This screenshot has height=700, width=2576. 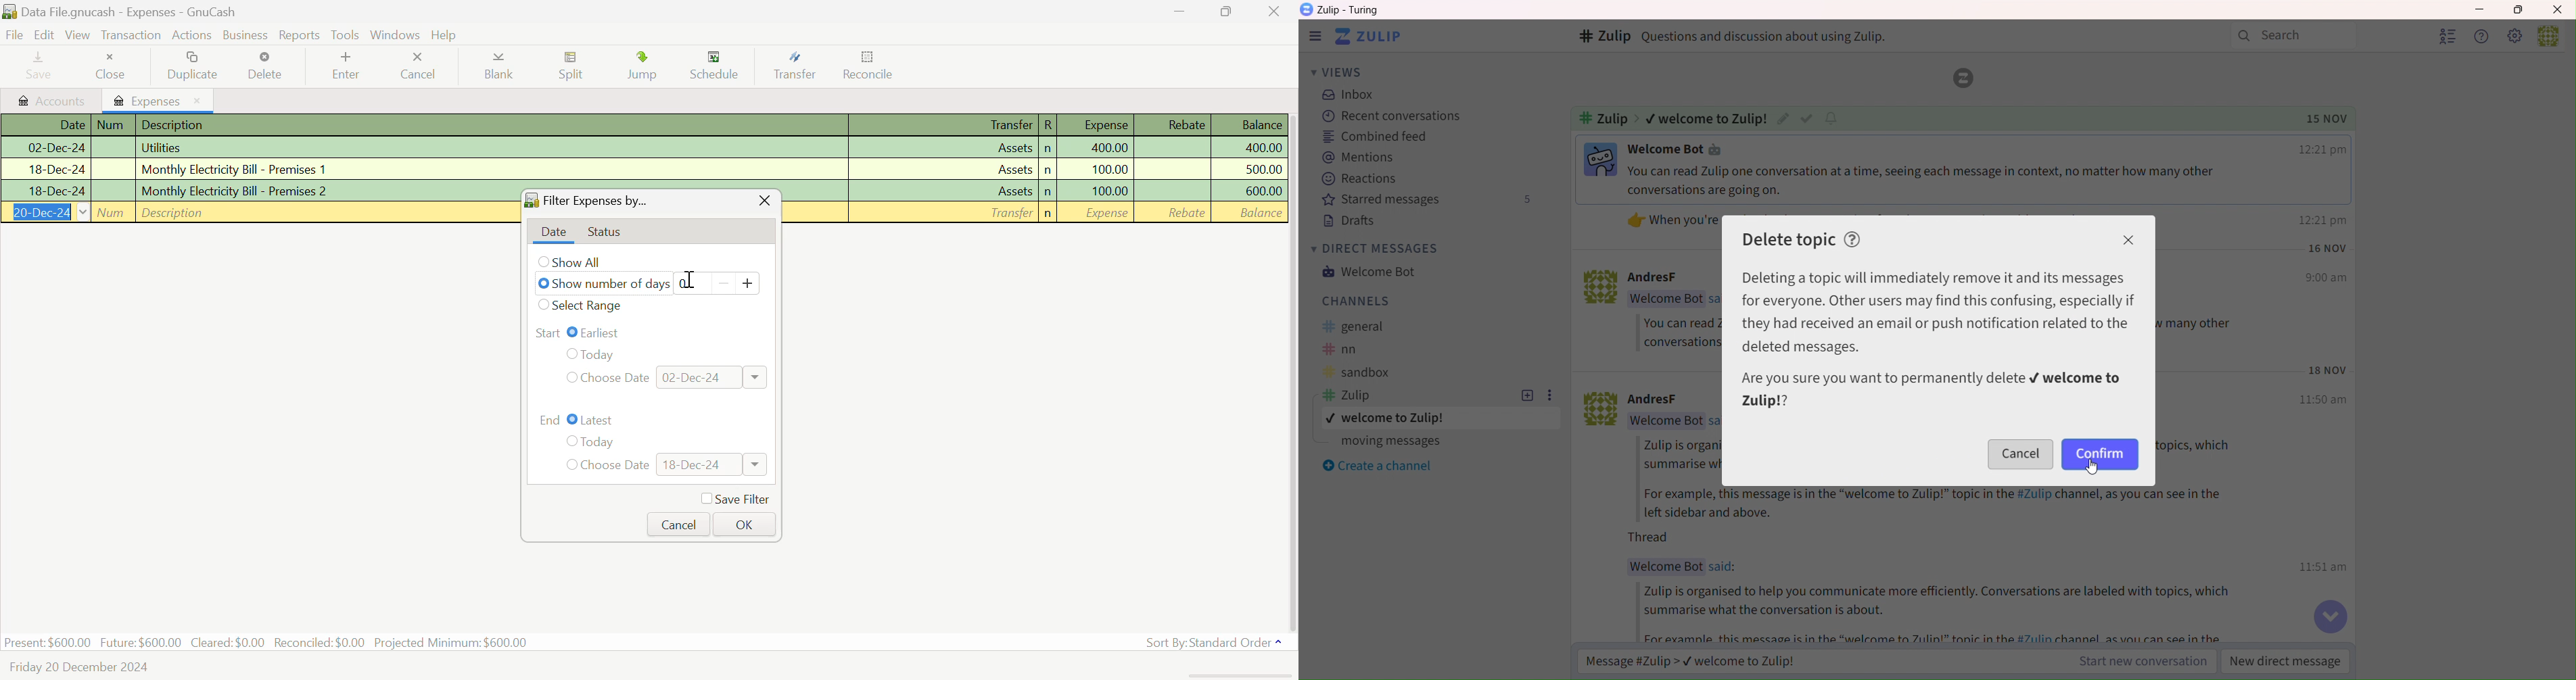 I want to click on Rebate, so click(x=1173, y=125).